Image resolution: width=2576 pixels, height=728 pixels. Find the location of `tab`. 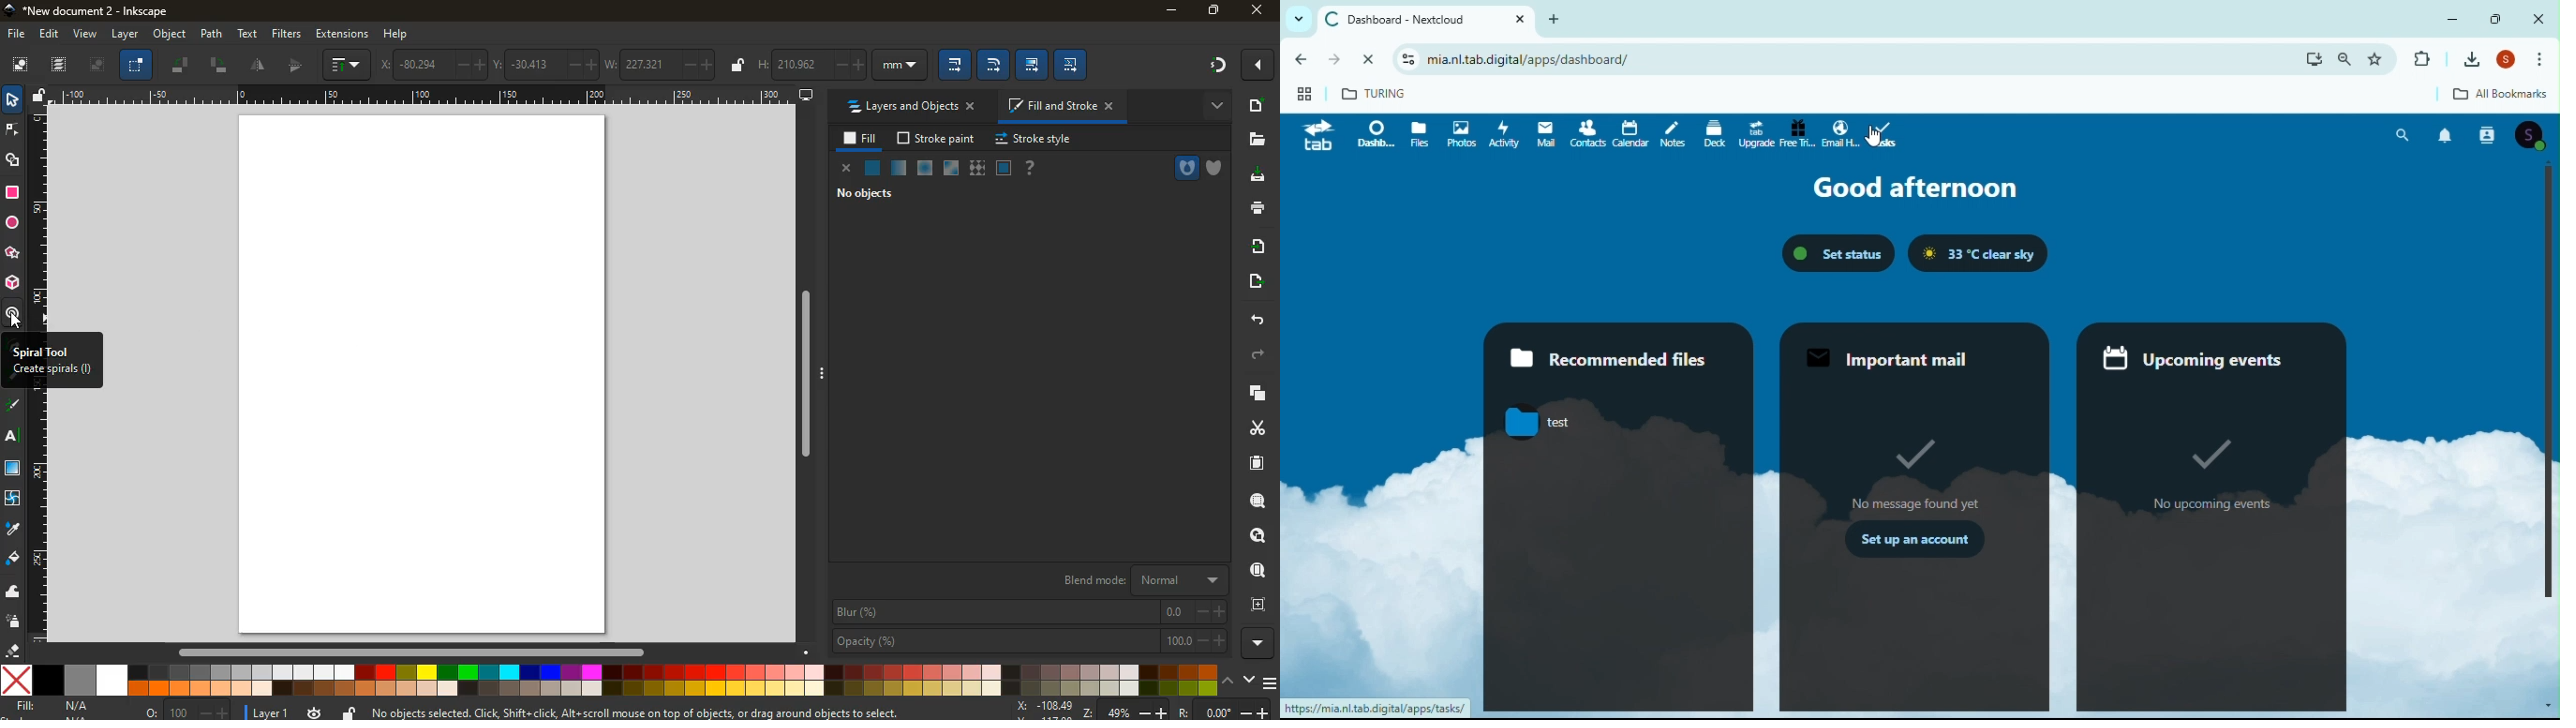

tab is located at coordinates (1315, 138).